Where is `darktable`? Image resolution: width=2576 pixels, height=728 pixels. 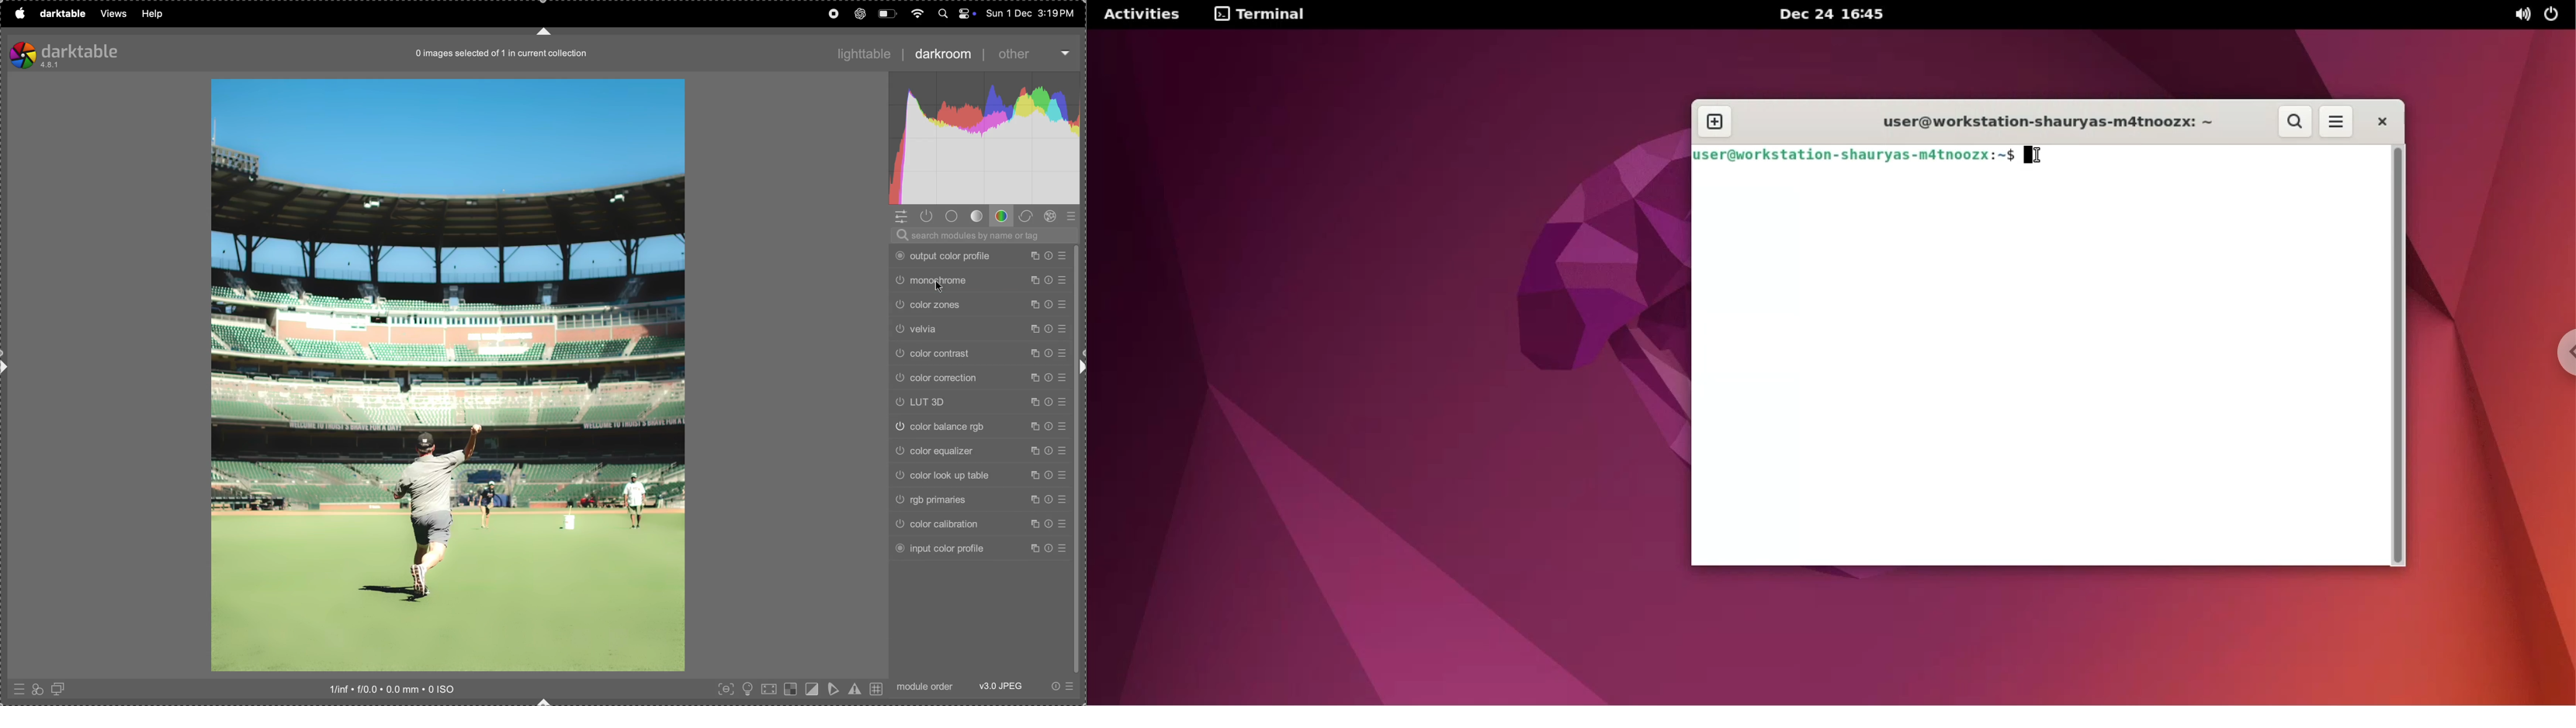
darktable is located at coordinates (65, 52).